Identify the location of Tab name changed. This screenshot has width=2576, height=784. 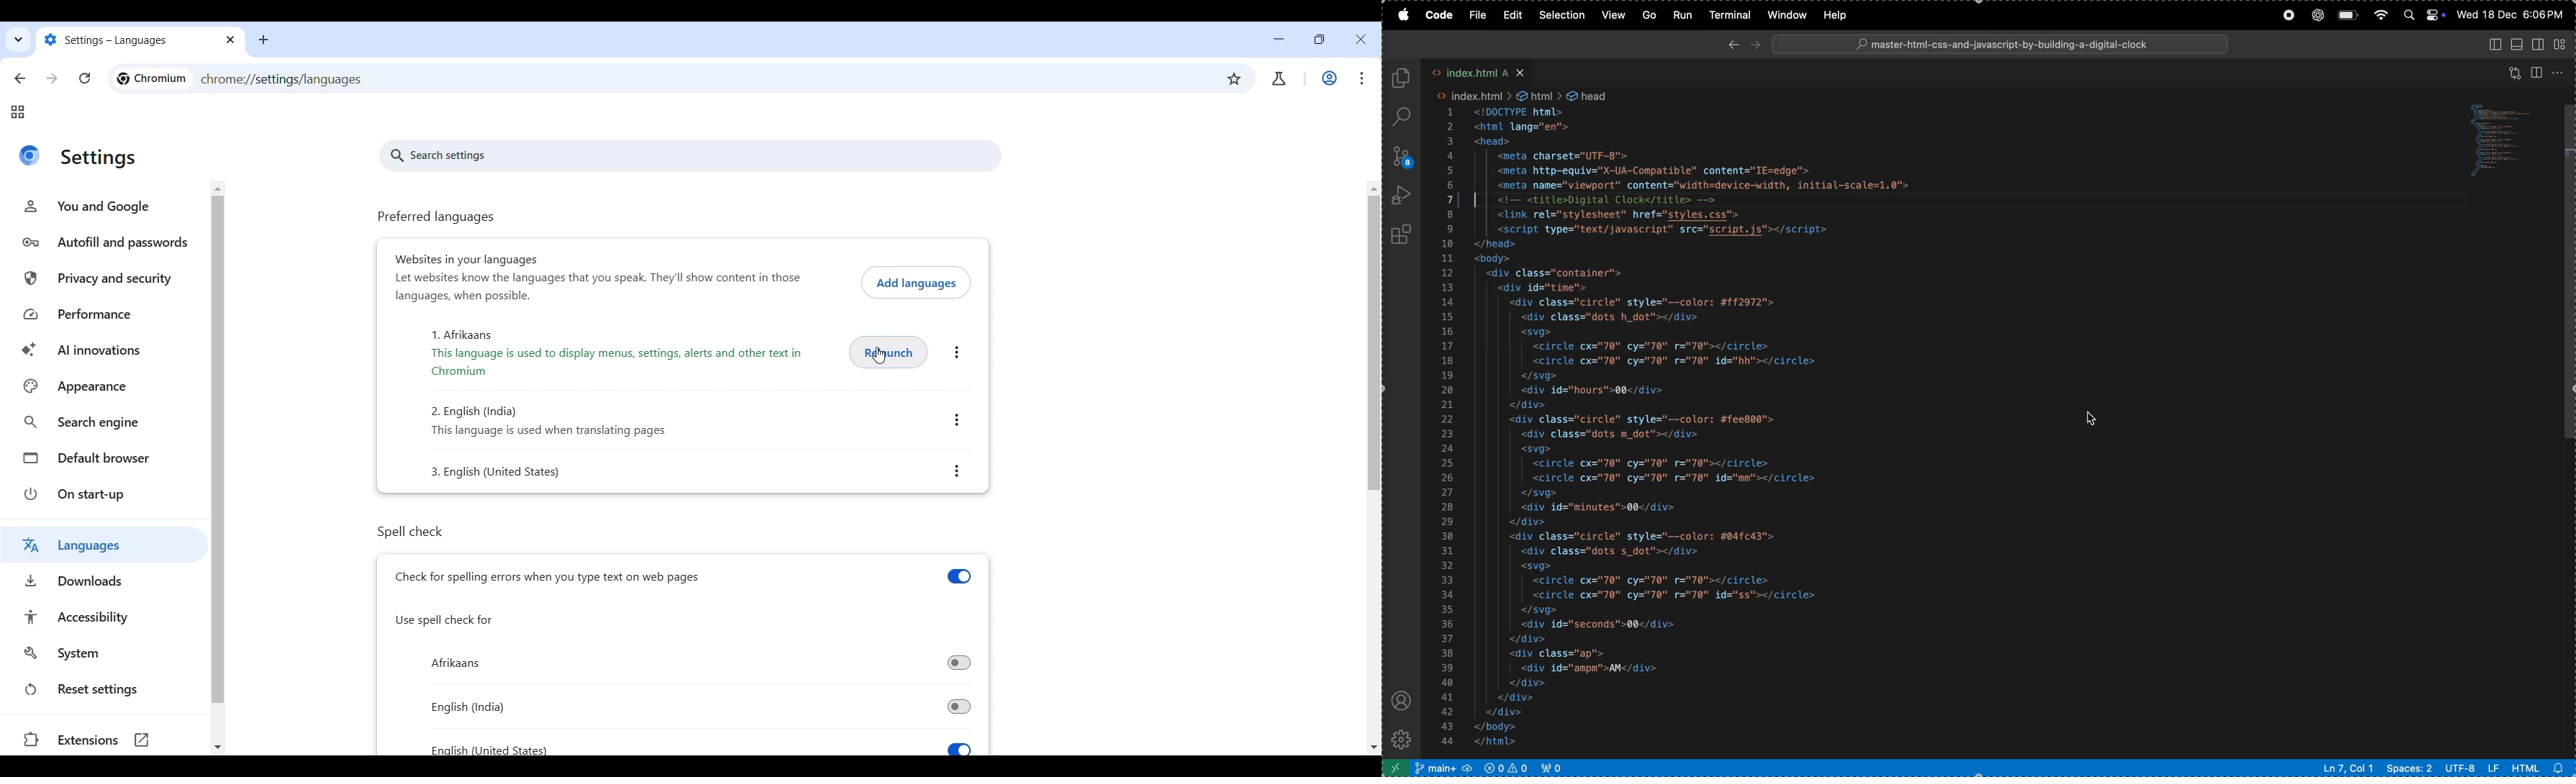
(126, 40).